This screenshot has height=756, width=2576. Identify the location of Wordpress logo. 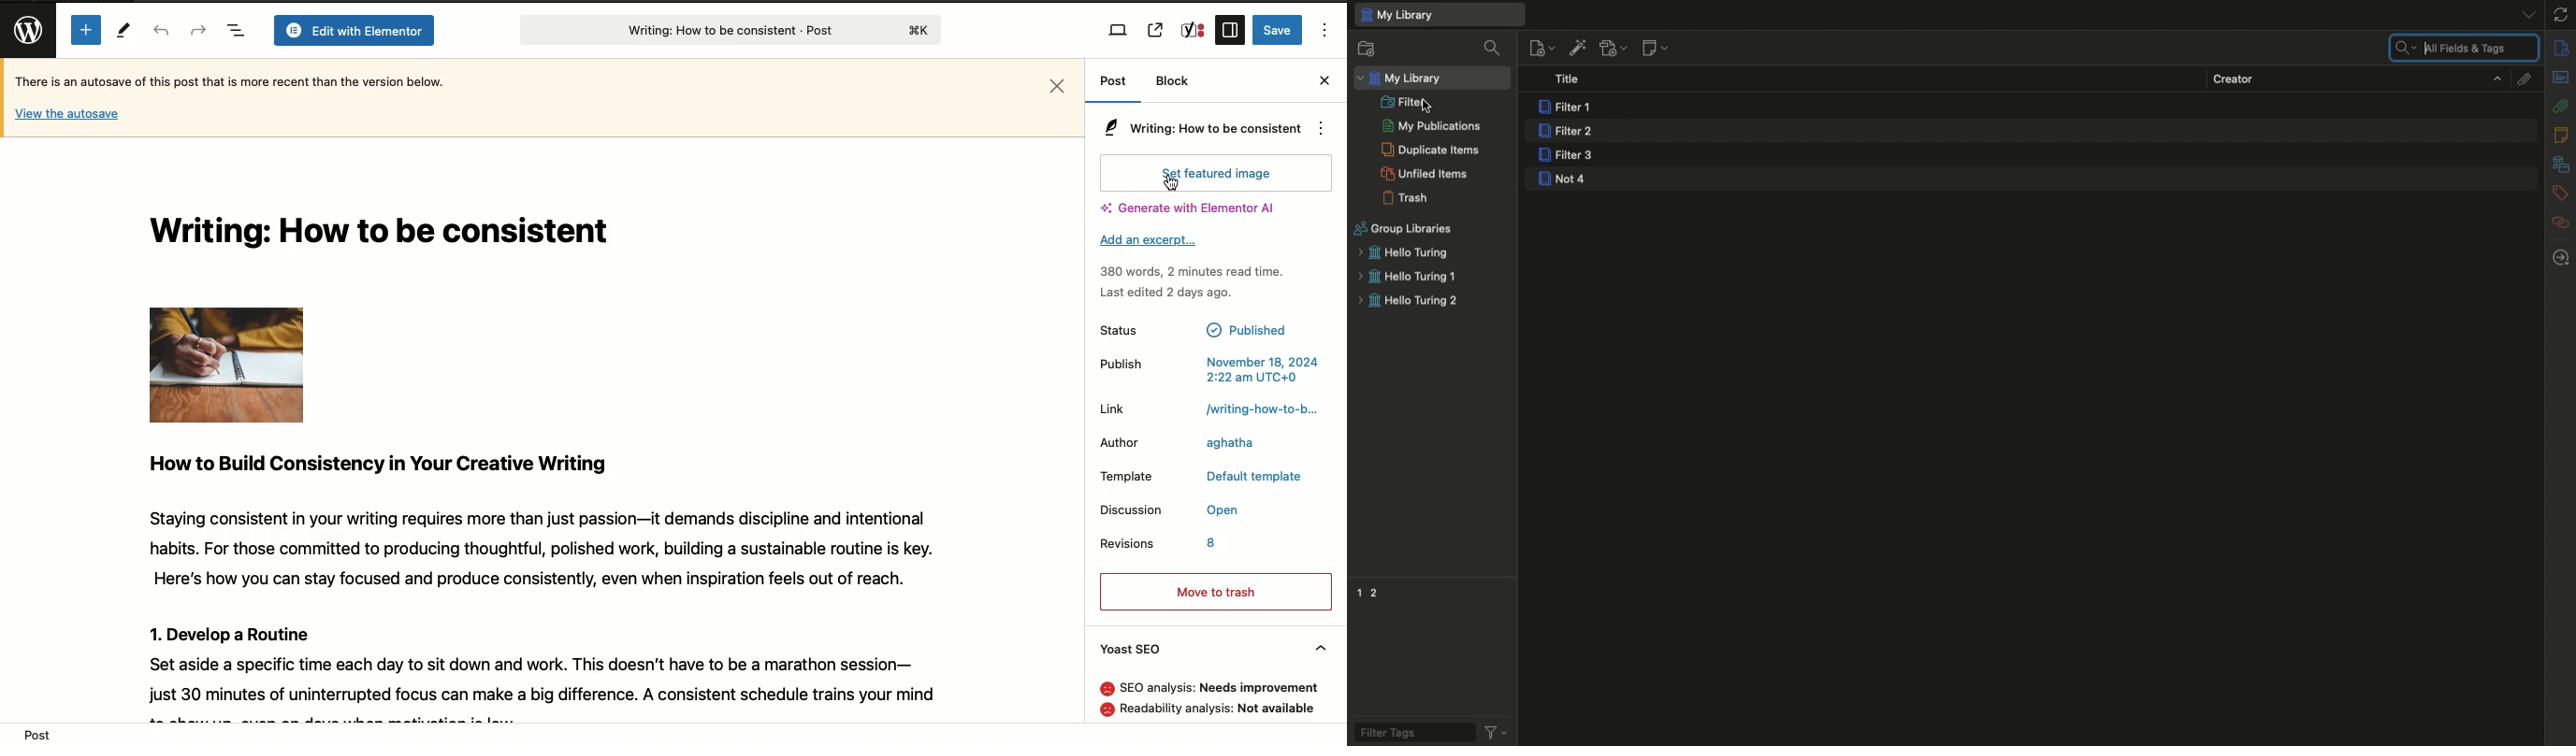
(23, 30).